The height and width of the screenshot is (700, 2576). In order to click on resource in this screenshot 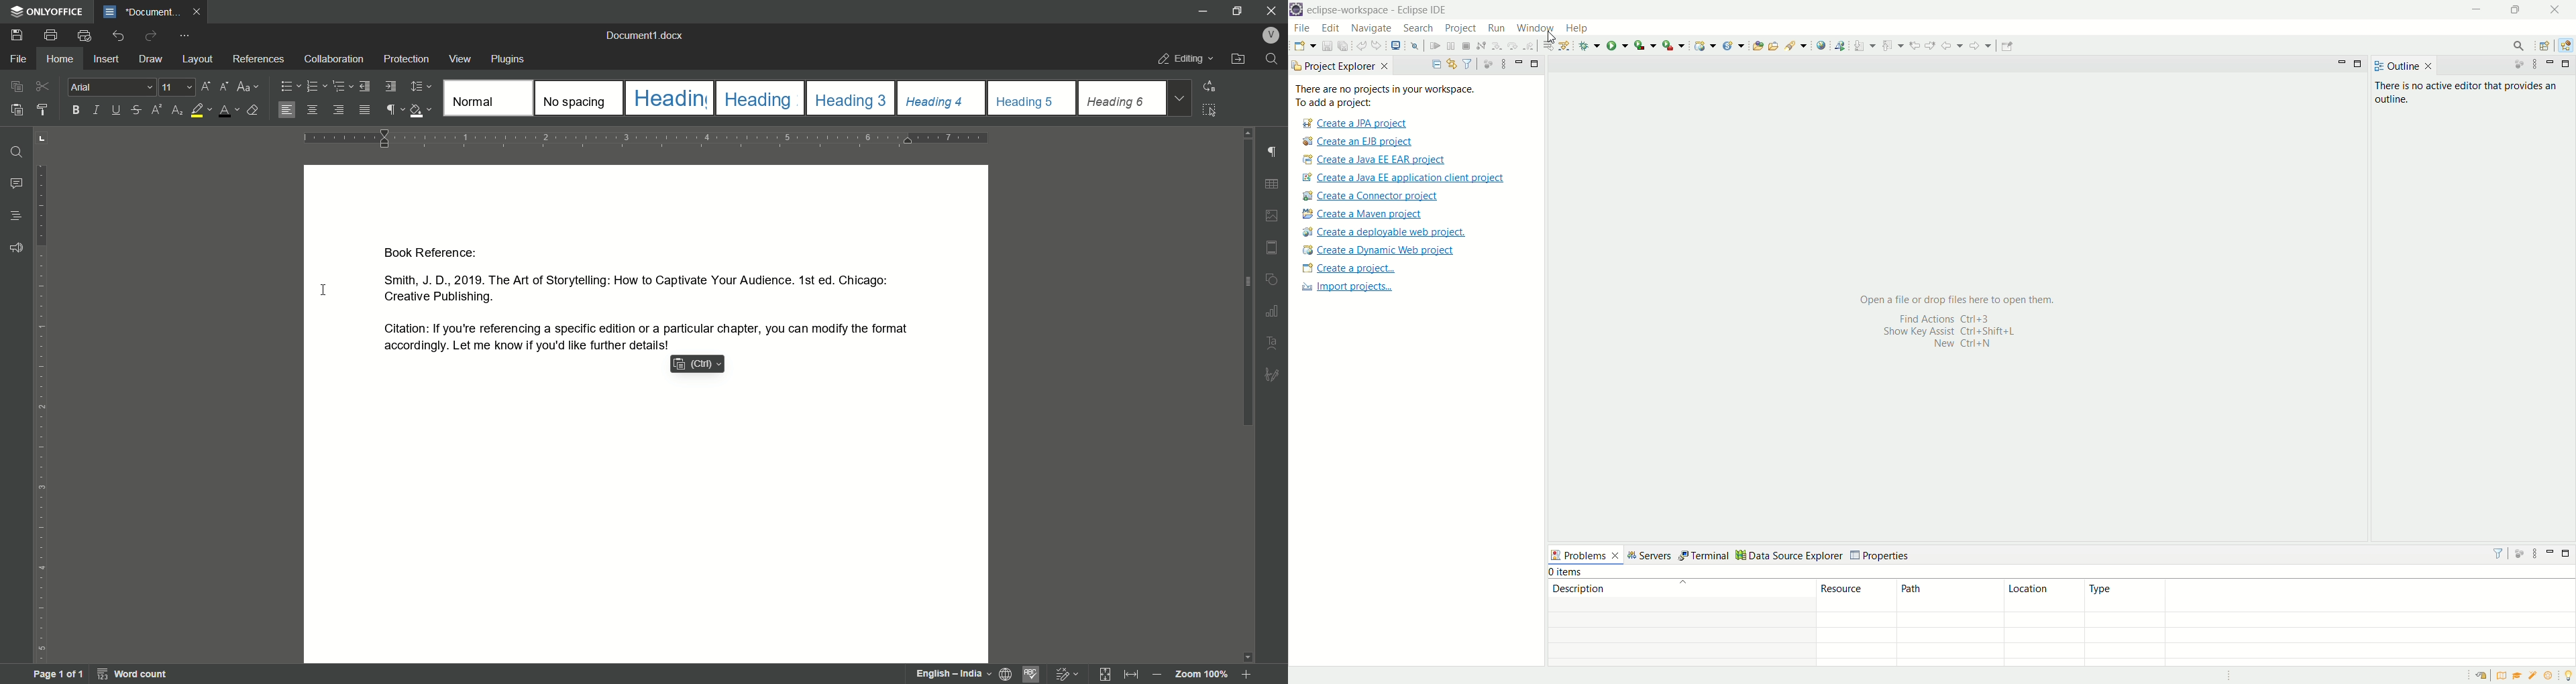, I will do `click(1854, 594)`.